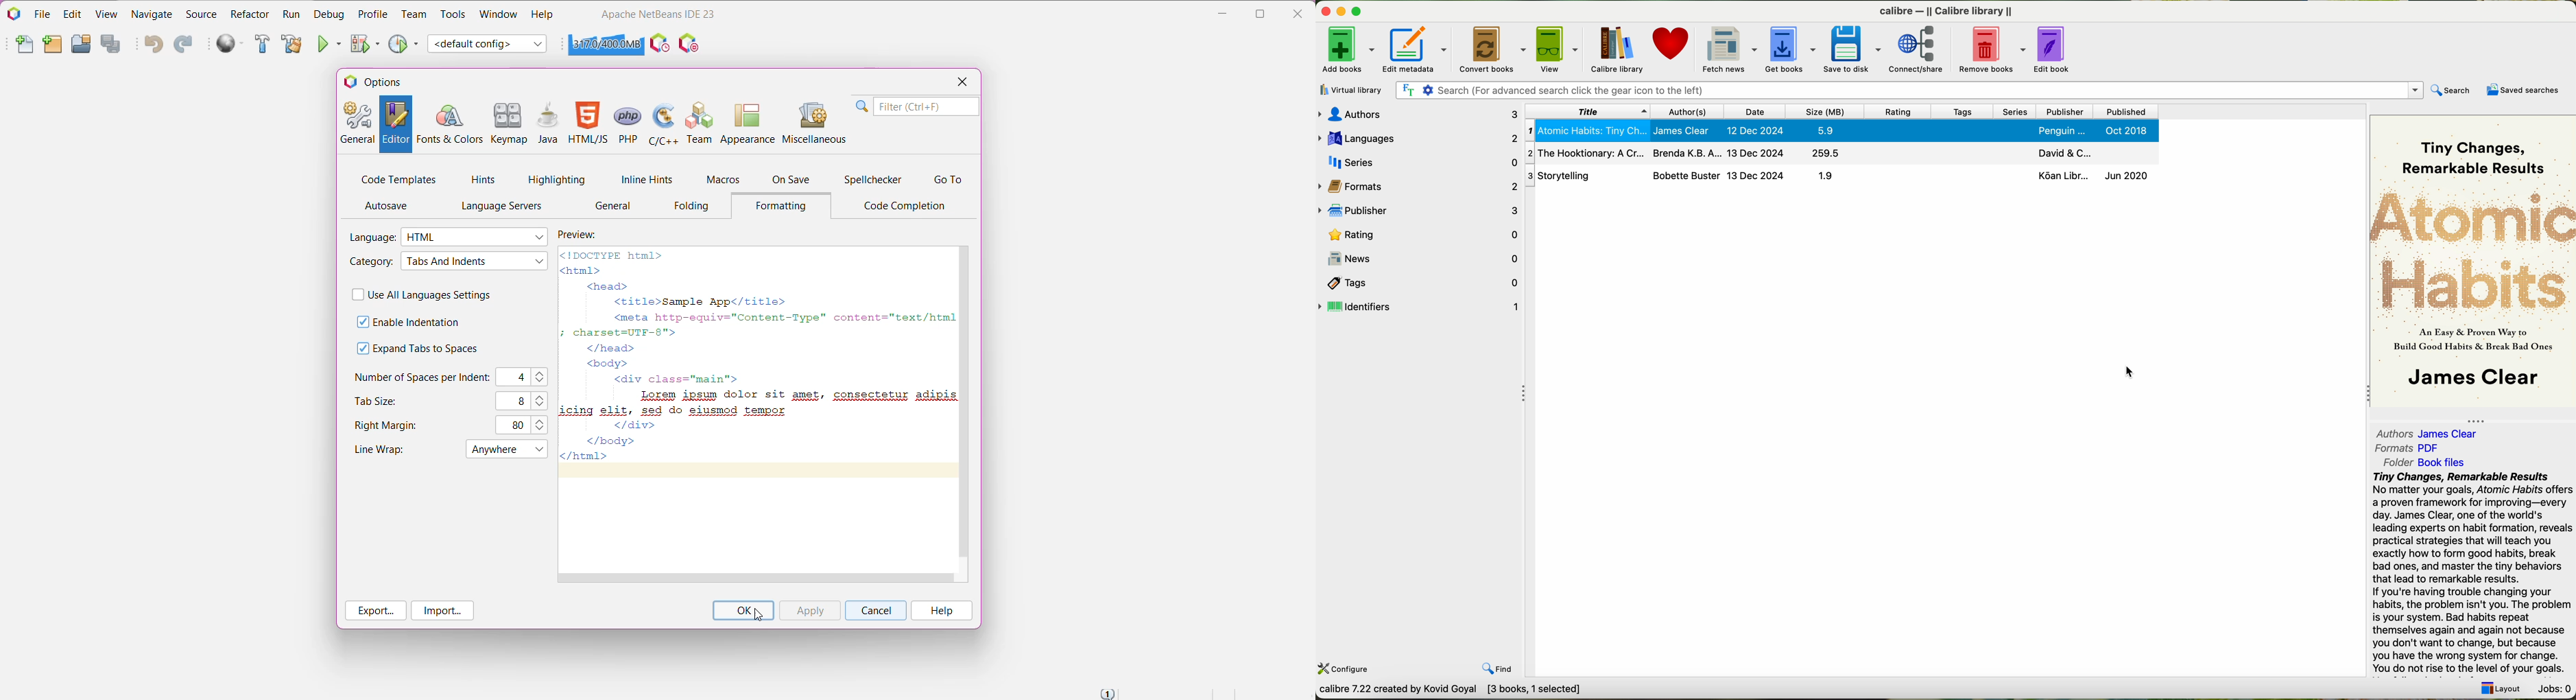 This screenshot has width=2576, height=700. I want to click on identifiers, so click(1419, 307).